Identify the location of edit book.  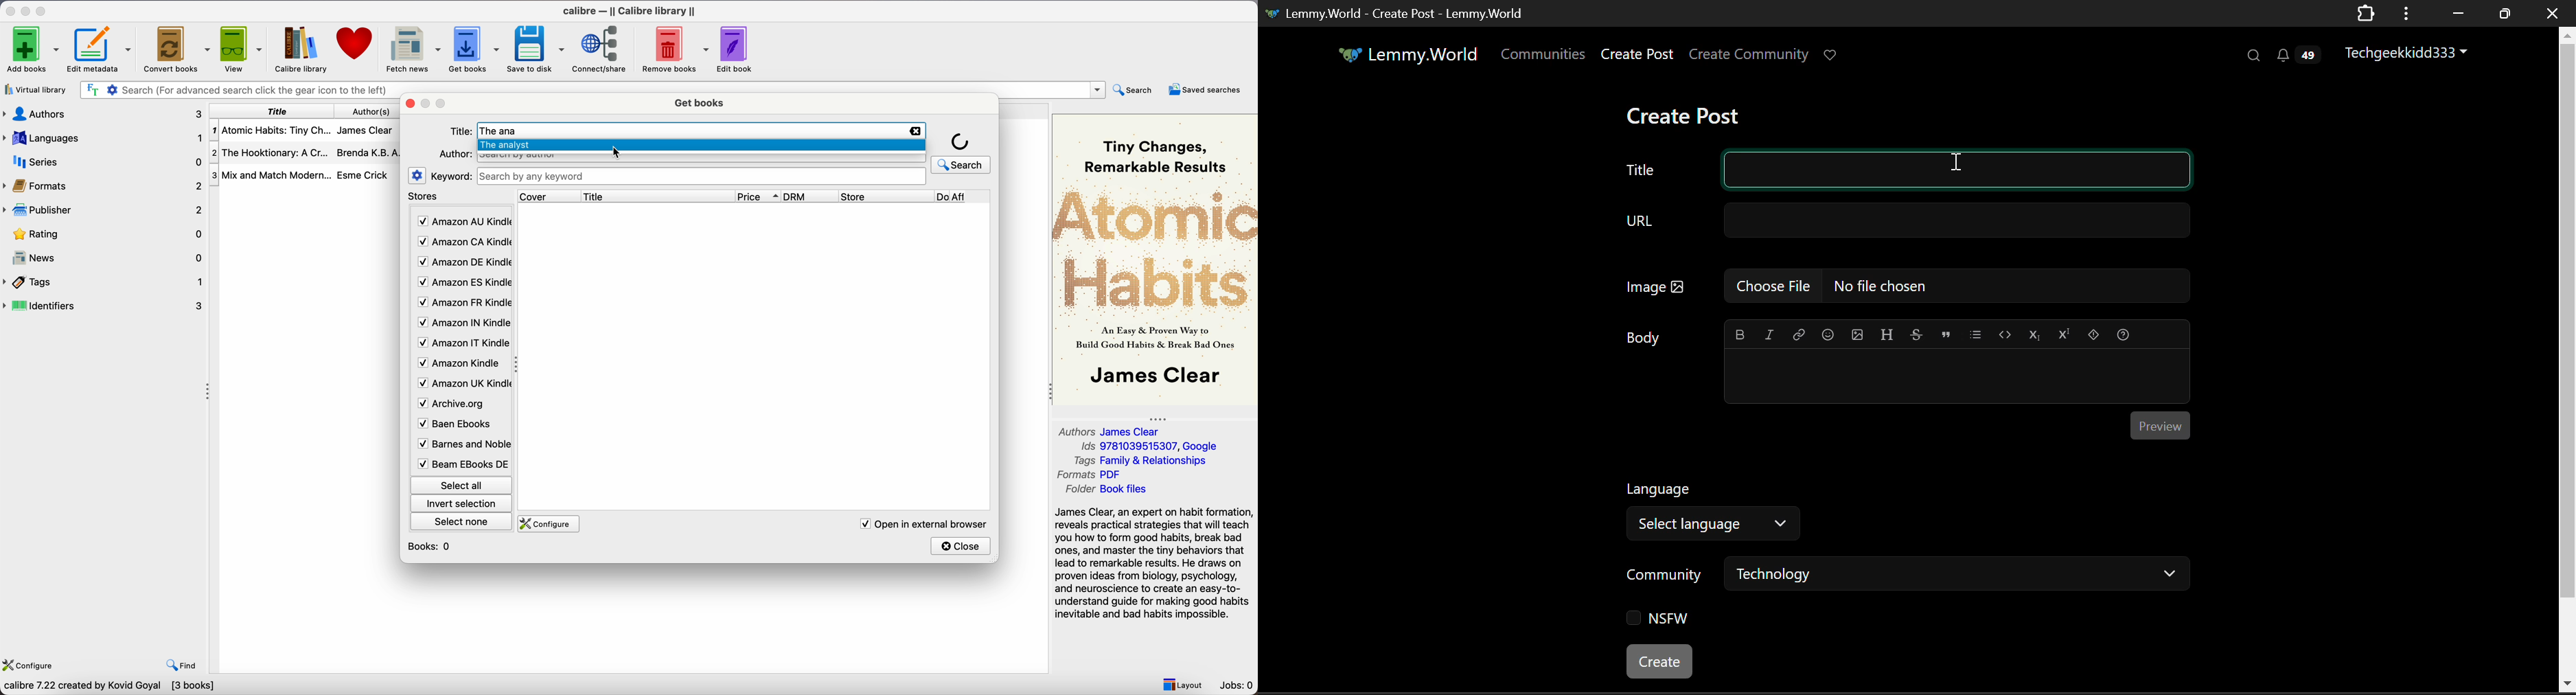
(736, 48).